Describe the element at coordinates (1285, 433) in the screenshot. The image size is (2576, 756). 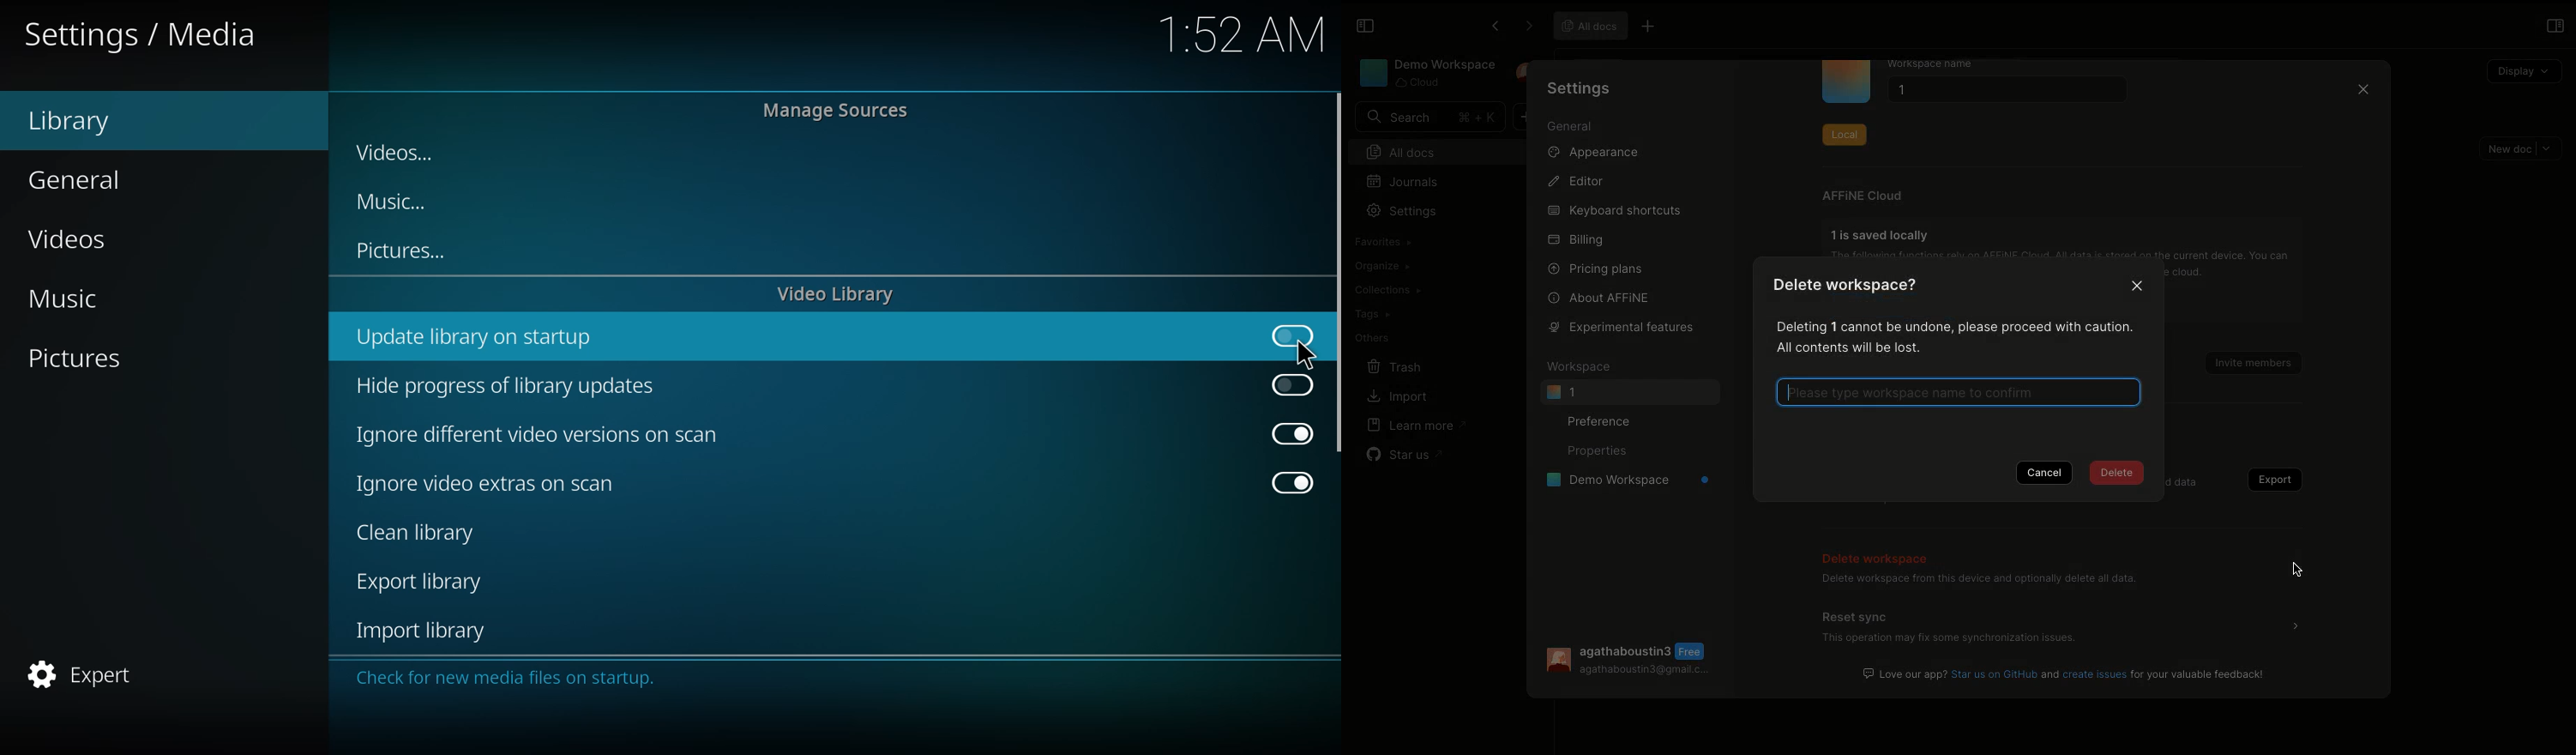
I see `enabled` at that location.